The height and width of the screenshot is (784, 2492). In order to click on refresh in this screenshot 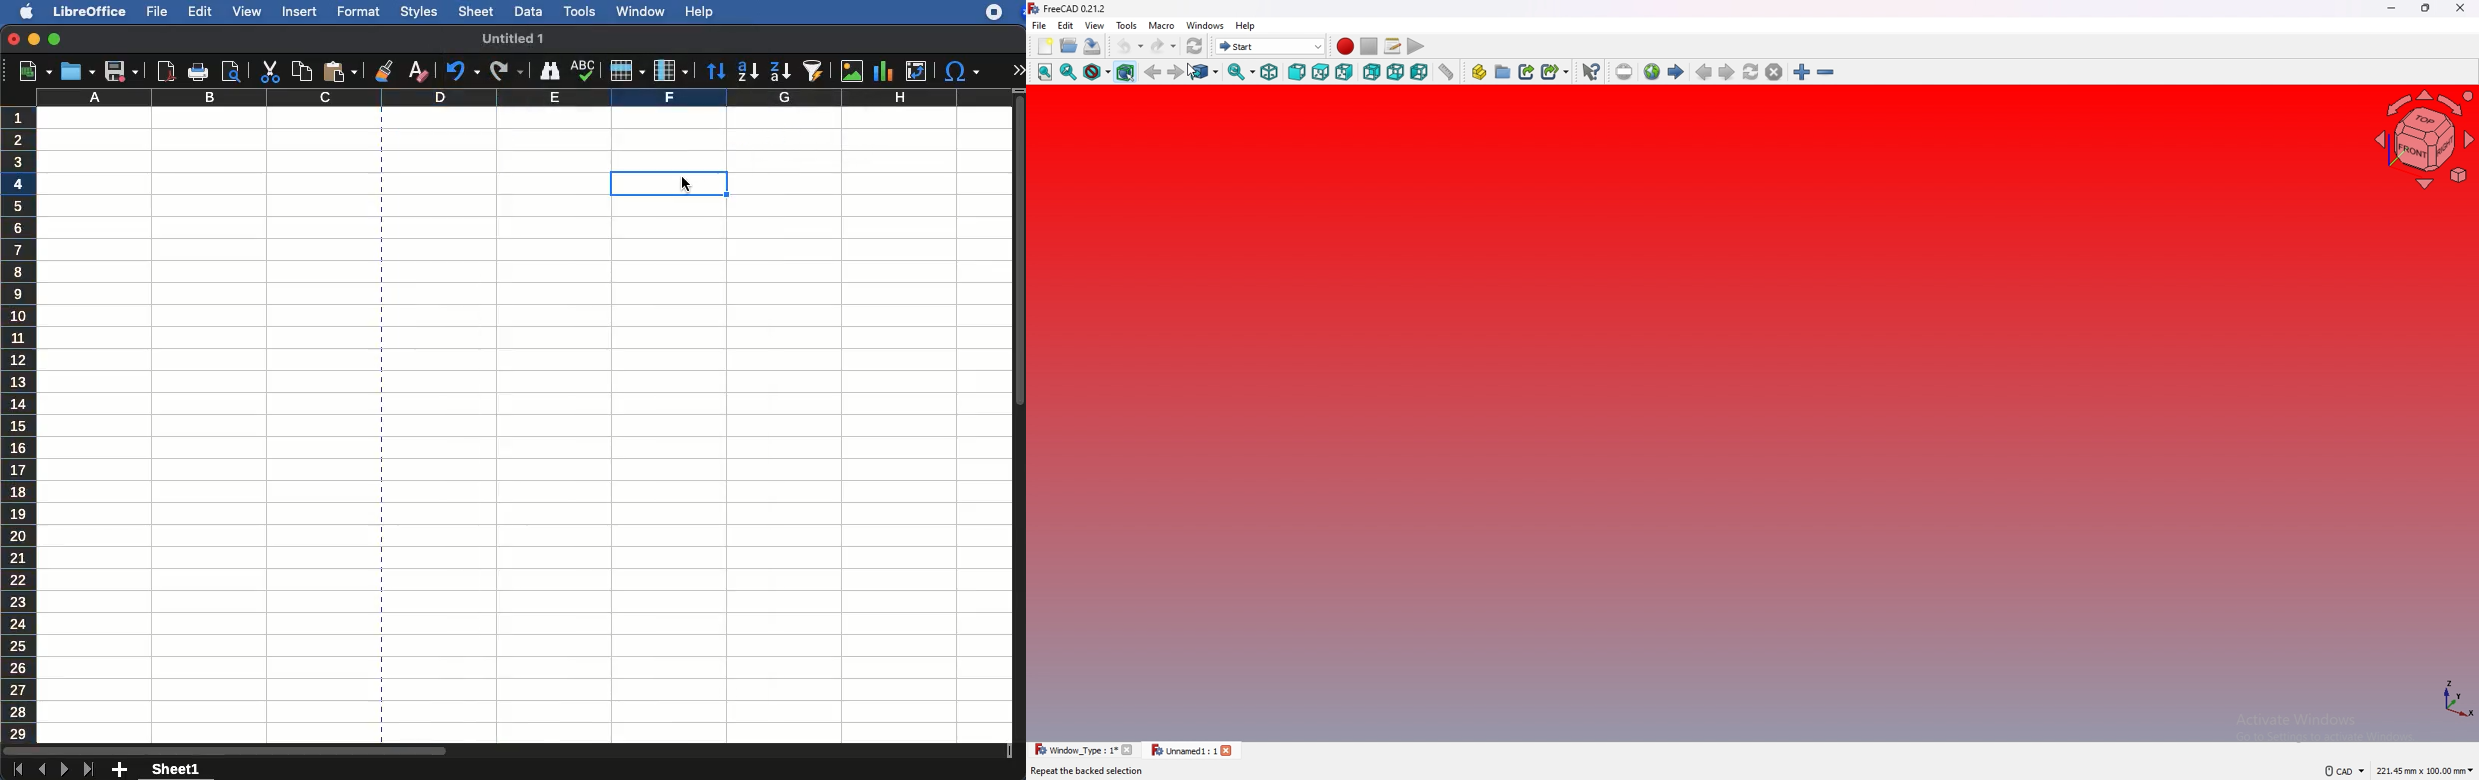, I will do `click(1195, 45)`.